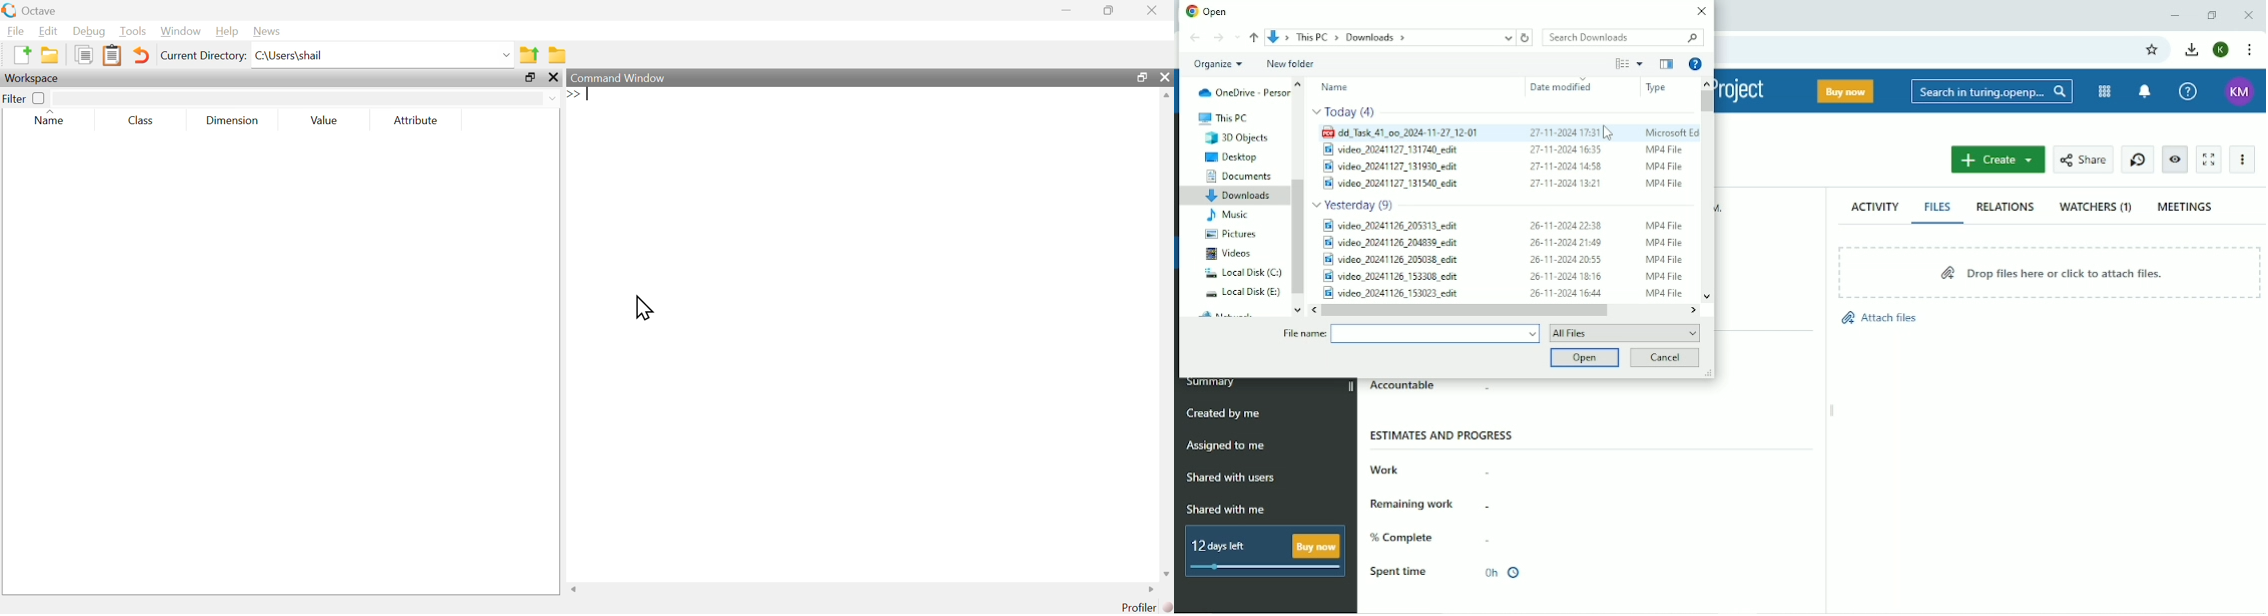 This screenshot has height=616, width=2268. Describe the element at coordinates (1656, 88) in the screenshot. I see `Type` at that location.